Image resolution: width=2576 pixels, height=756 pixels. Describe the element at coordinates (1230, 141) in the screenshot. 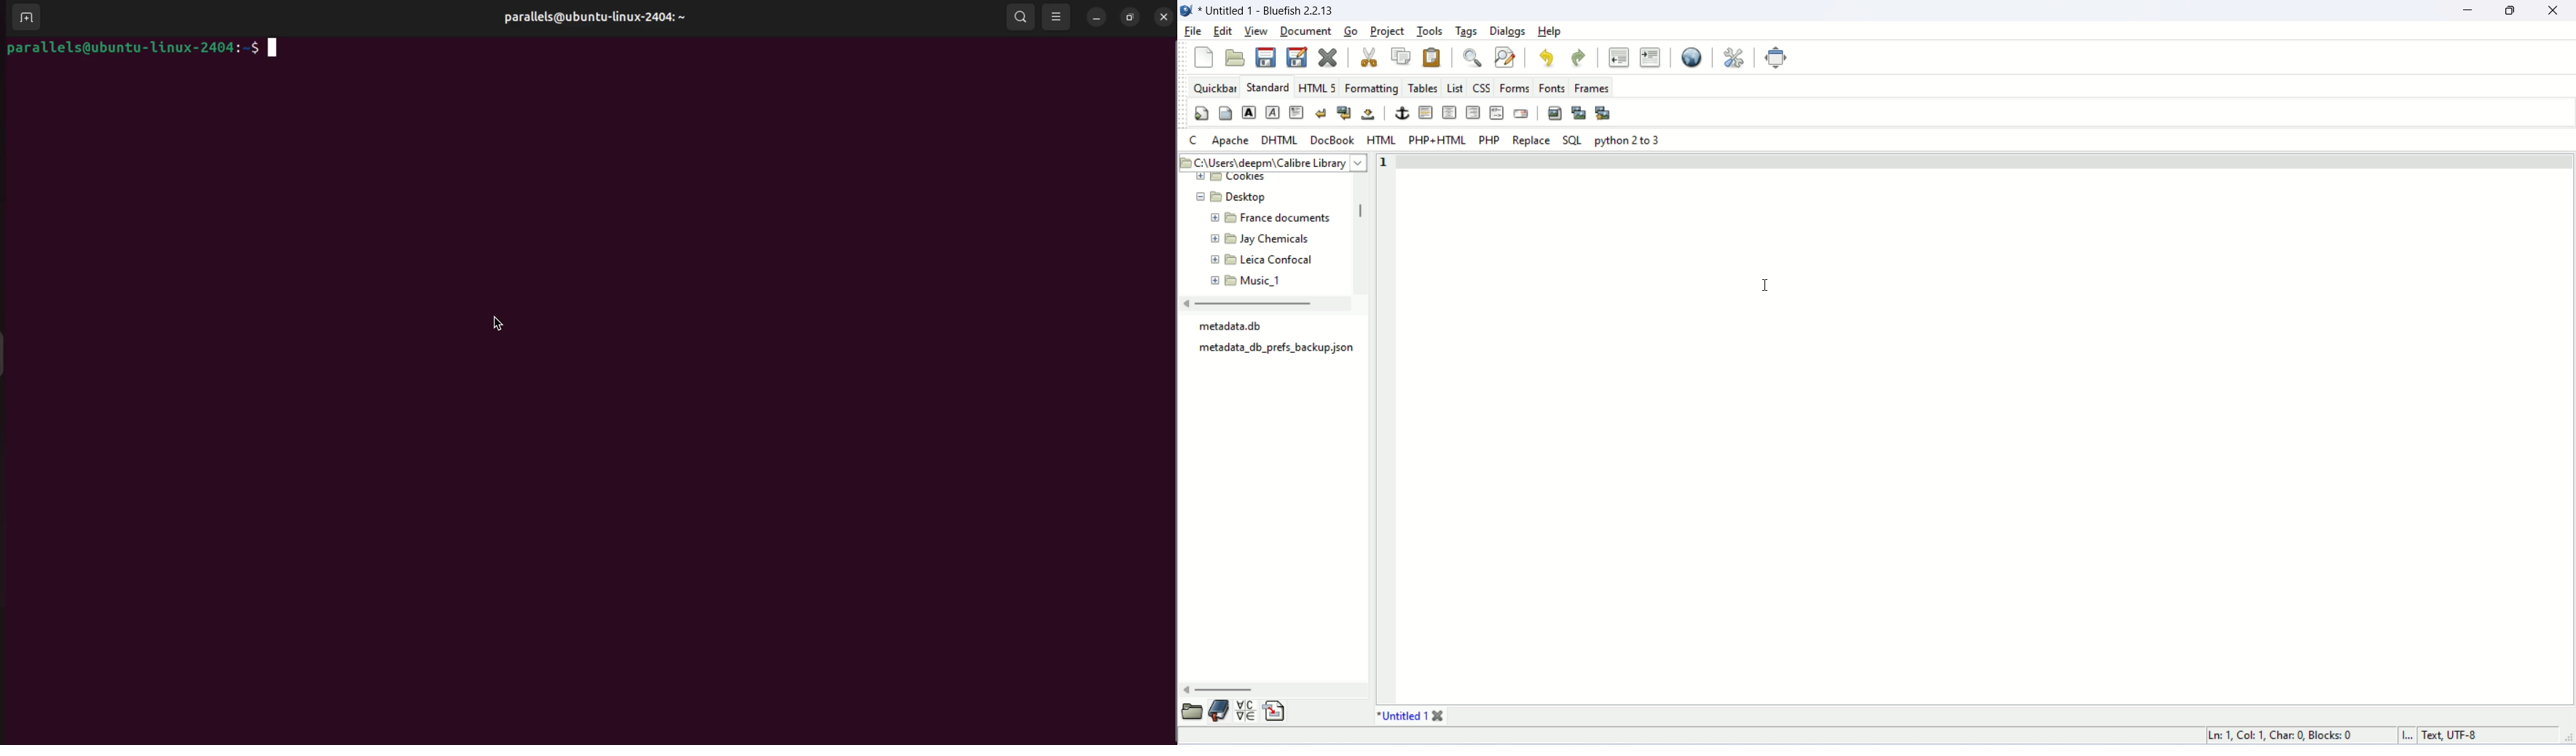

I see `Apache` at that location.